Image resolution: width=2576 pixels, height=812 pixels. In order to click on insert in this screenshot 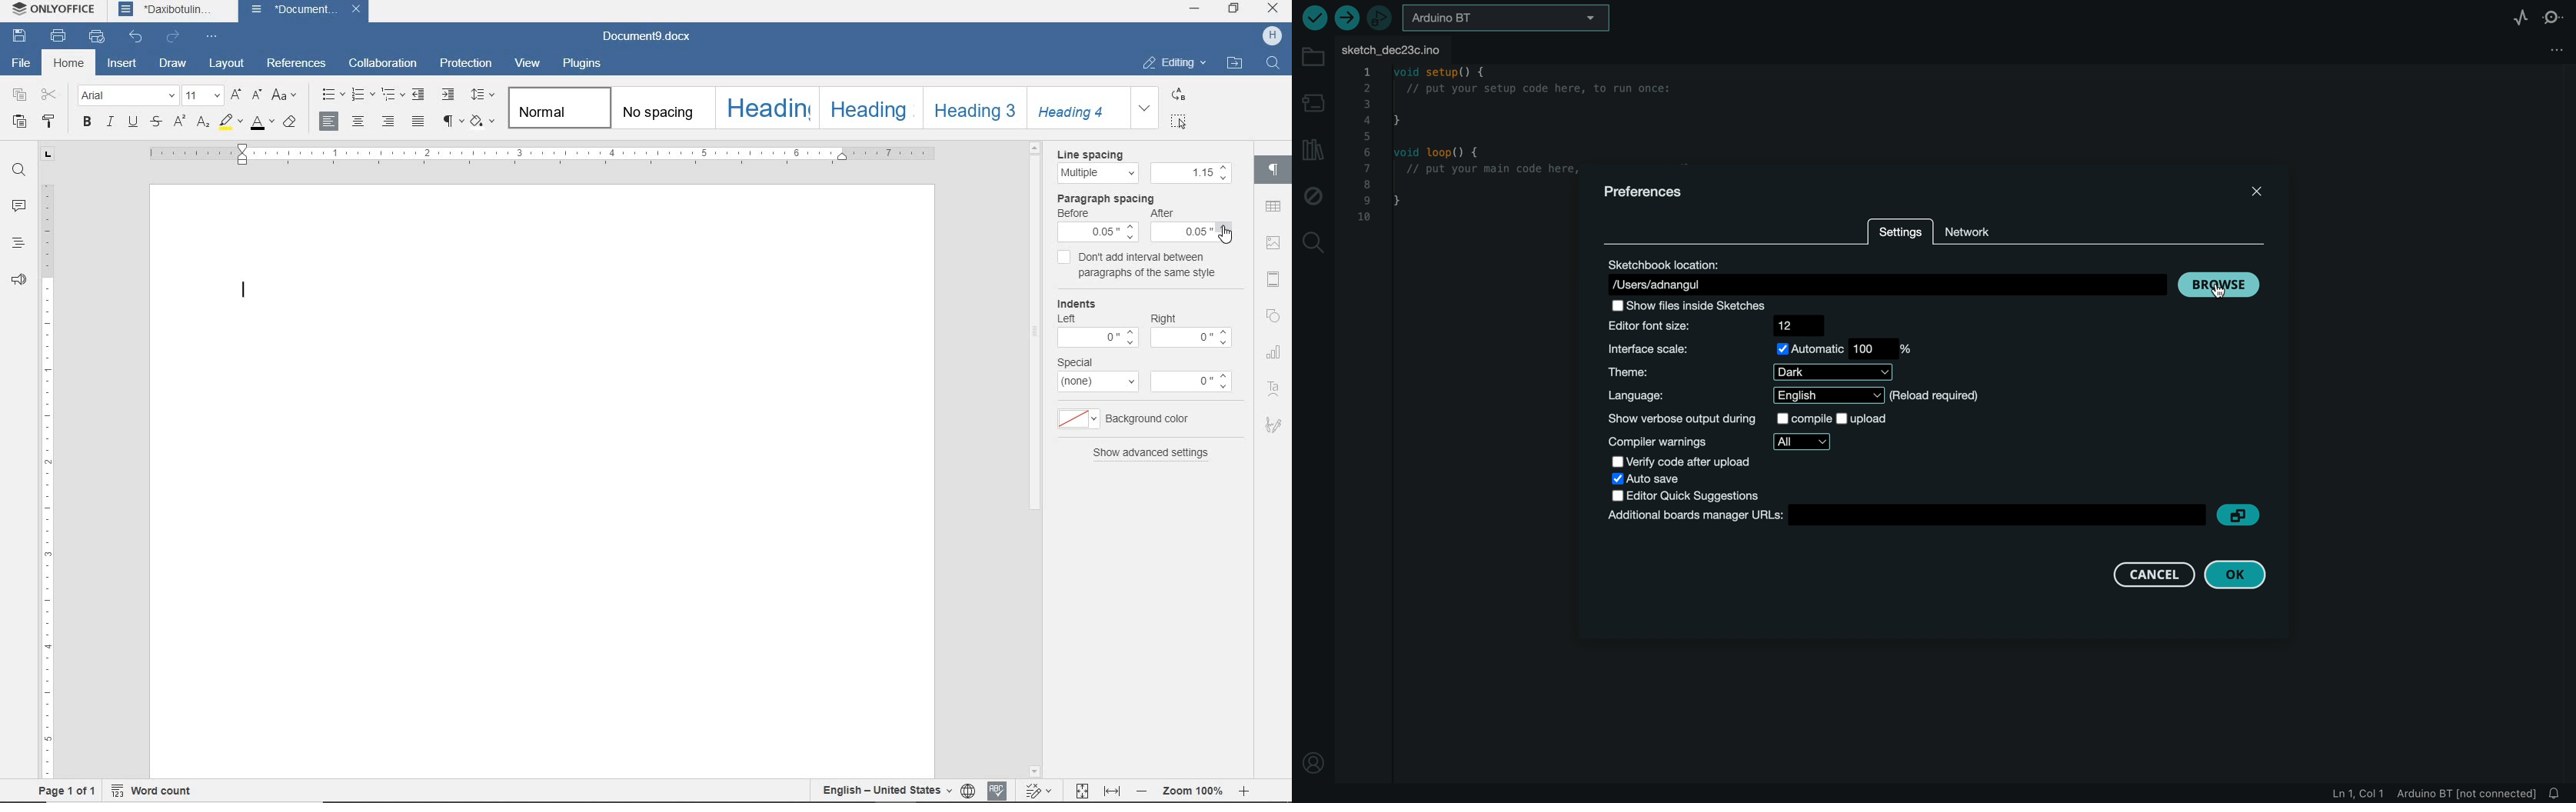, I will do `click(125, 65)`.